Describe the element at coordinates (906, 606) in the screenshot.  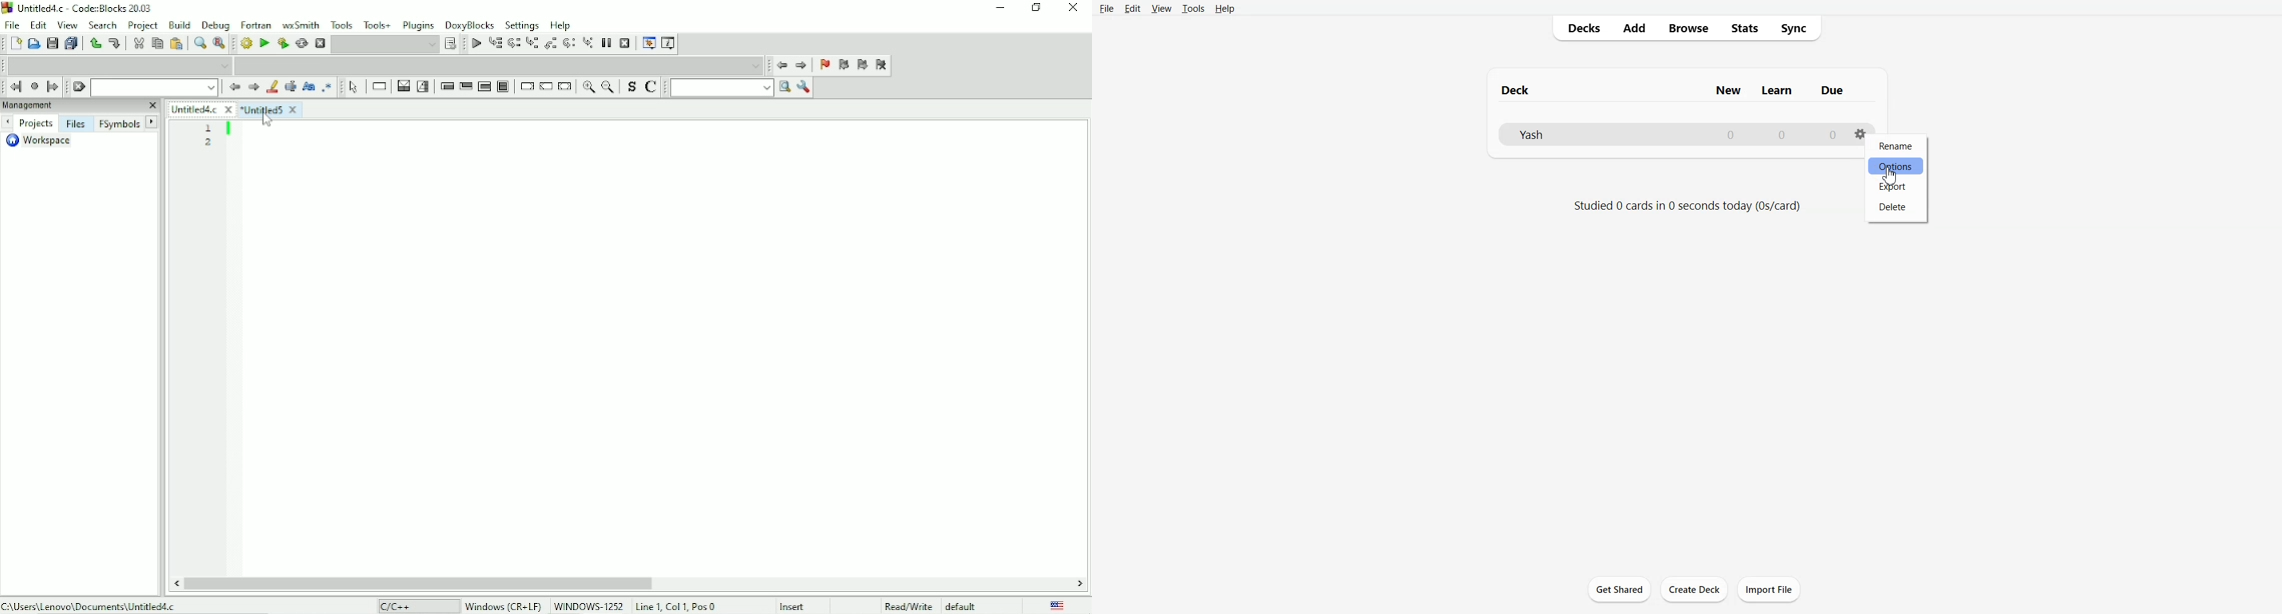
I see `Read/Write` at that location.